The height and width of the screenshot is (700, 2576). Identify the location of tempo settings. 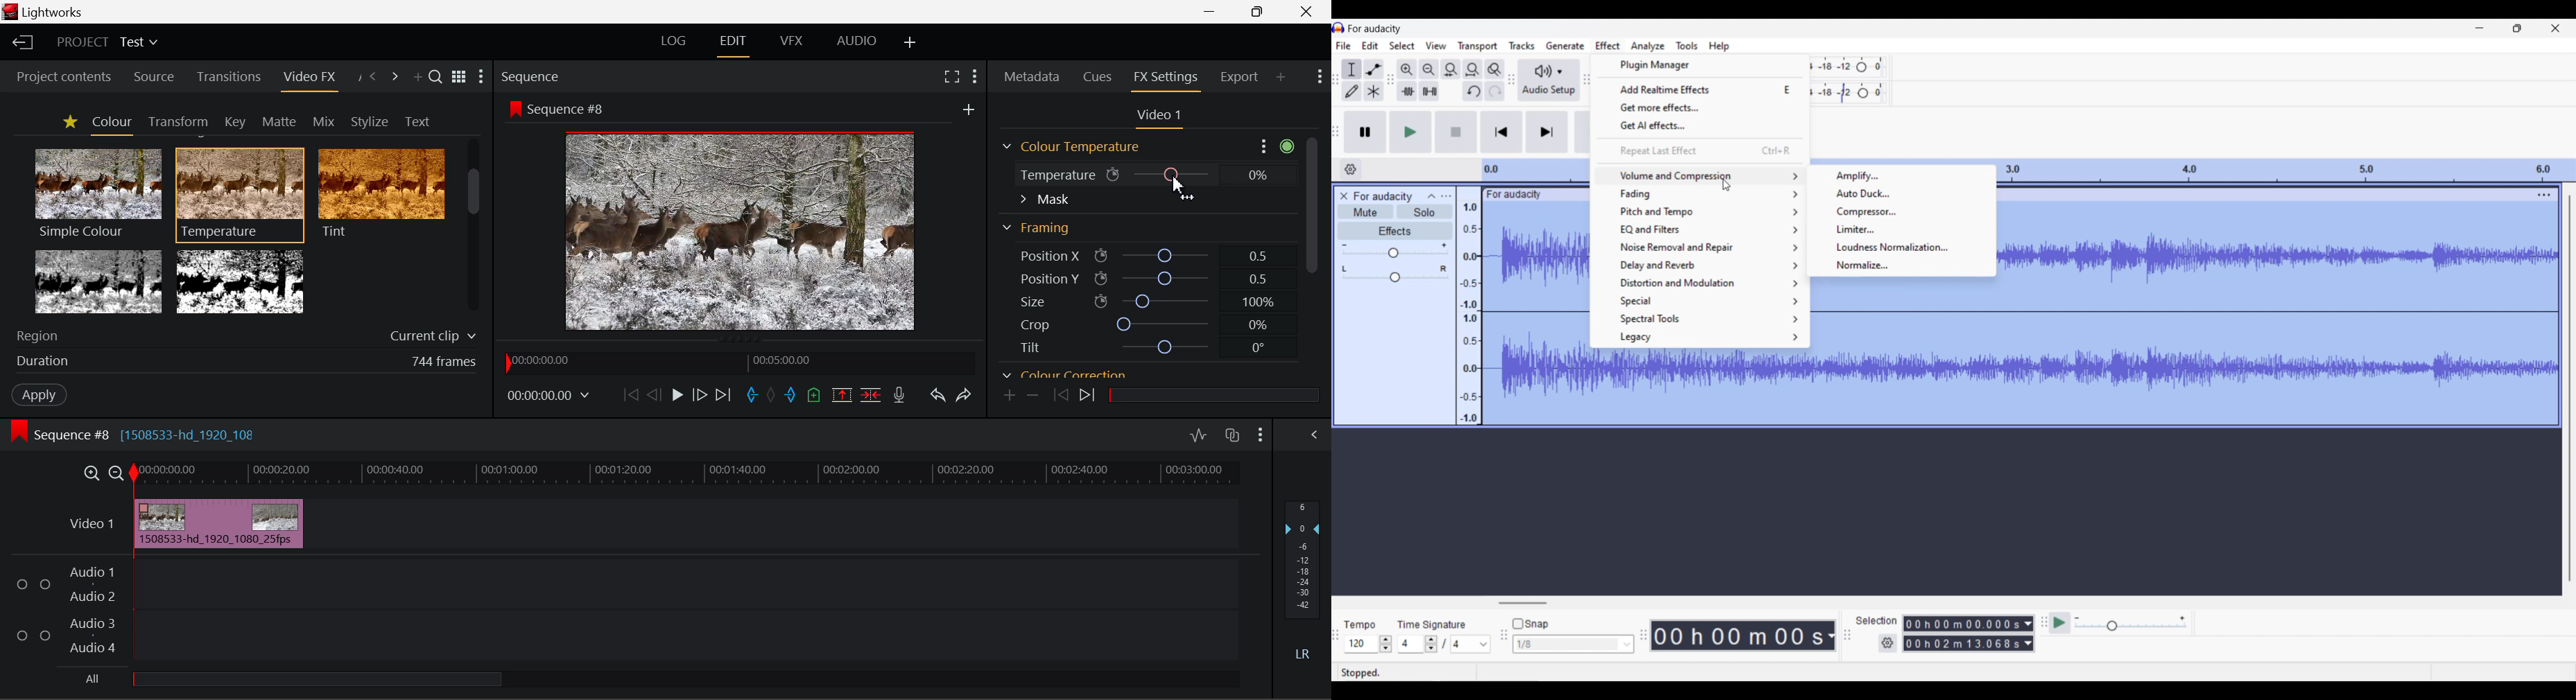
(1368, 644).